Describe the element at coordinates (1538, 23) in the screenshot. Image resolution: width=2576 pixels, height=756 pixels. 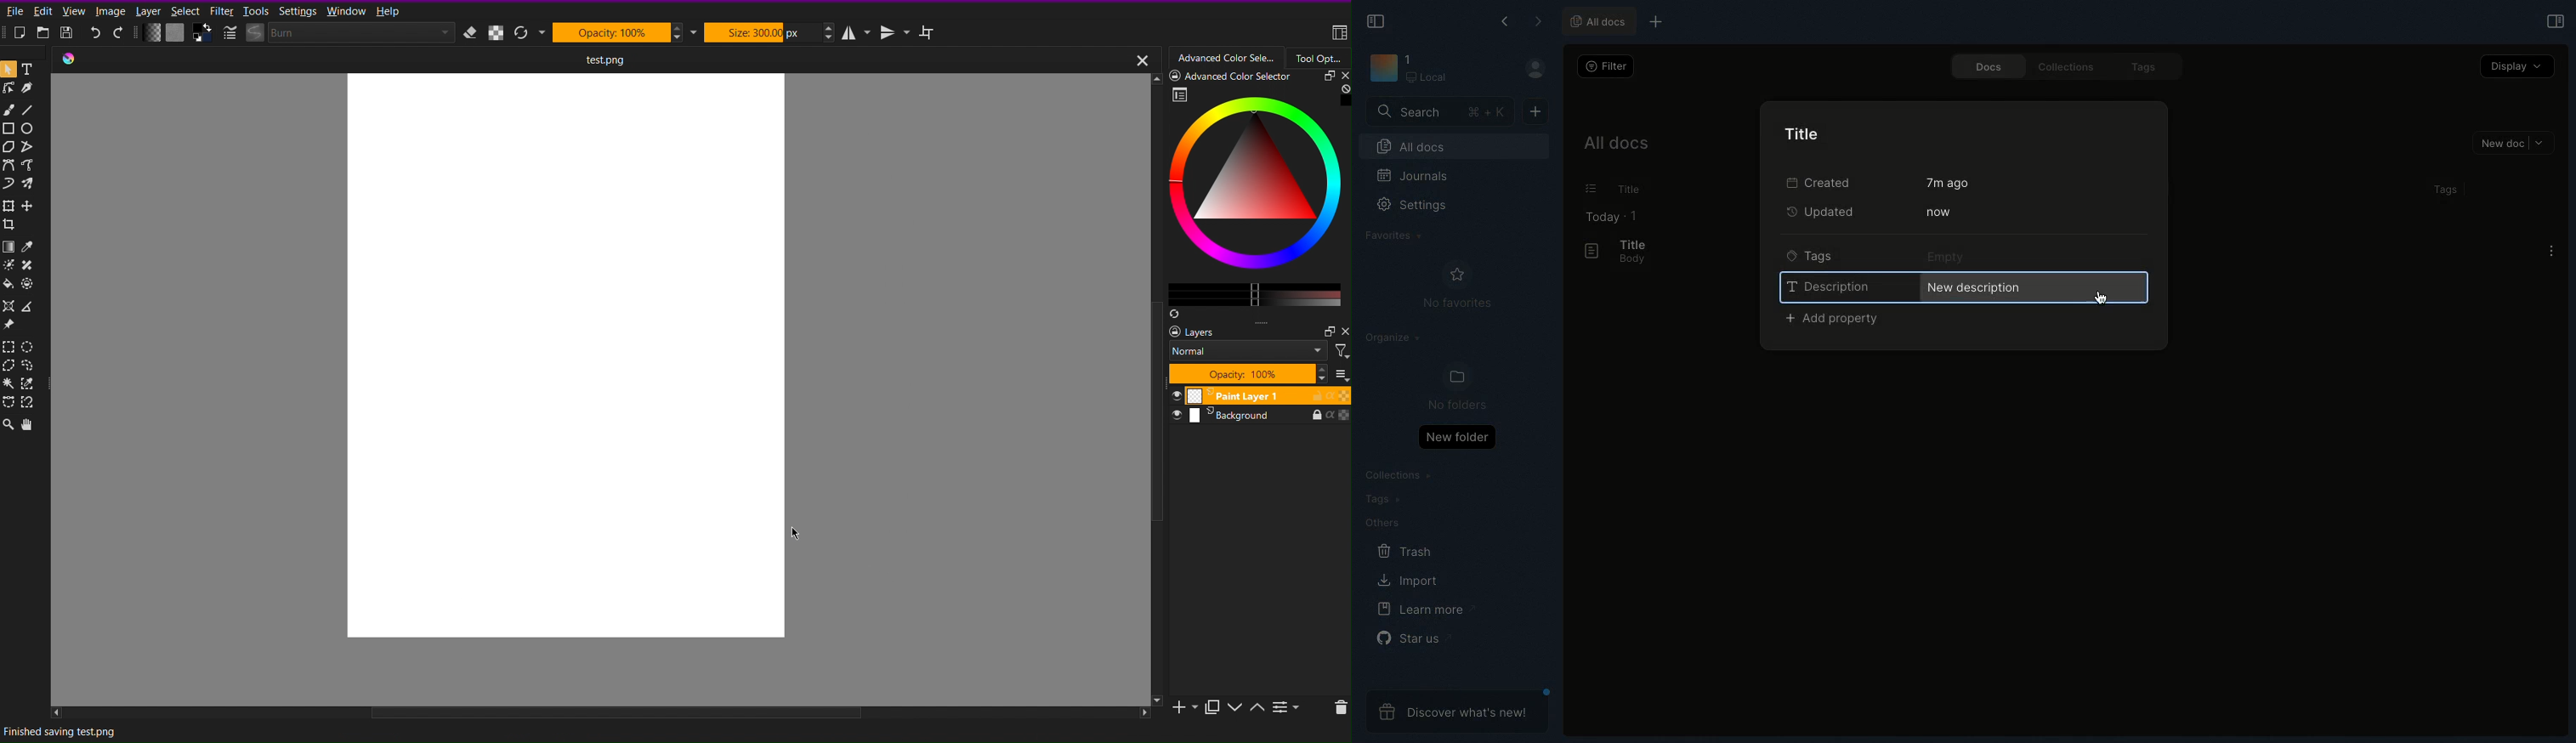
I see `Forward` at that location.